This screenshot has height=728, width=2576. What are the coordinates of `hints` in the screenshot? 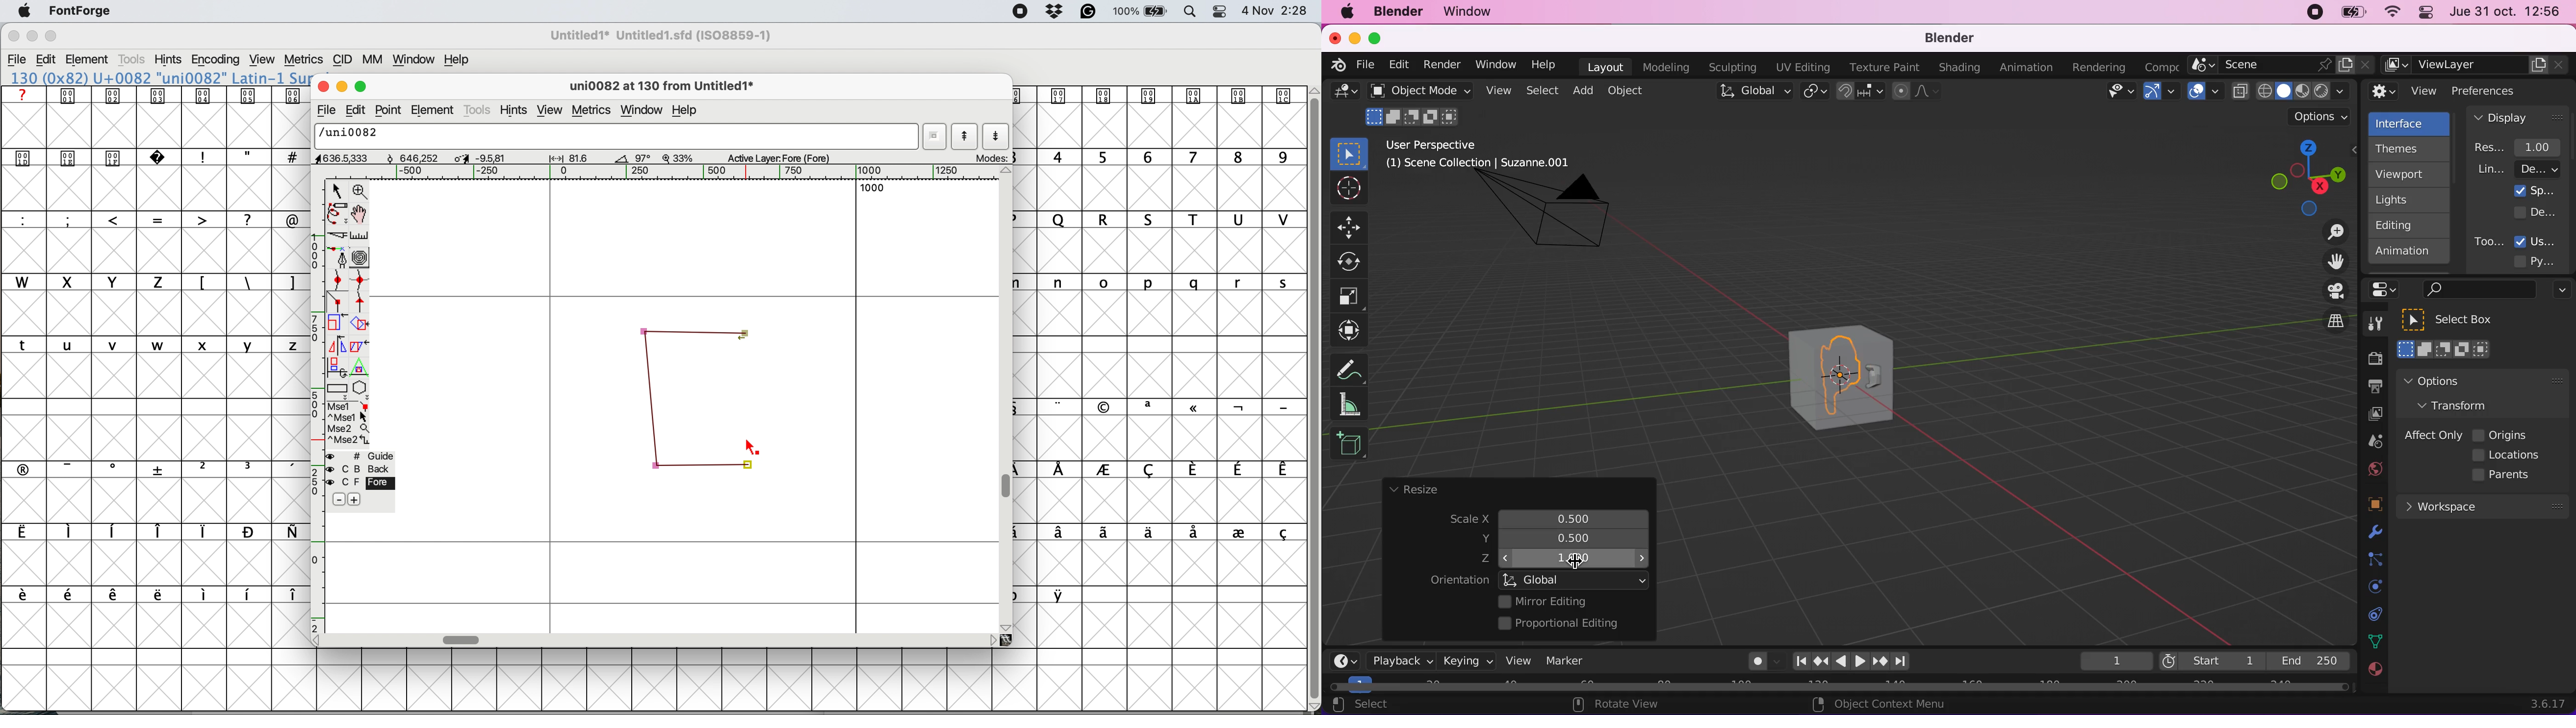 It's located at (515, 111).